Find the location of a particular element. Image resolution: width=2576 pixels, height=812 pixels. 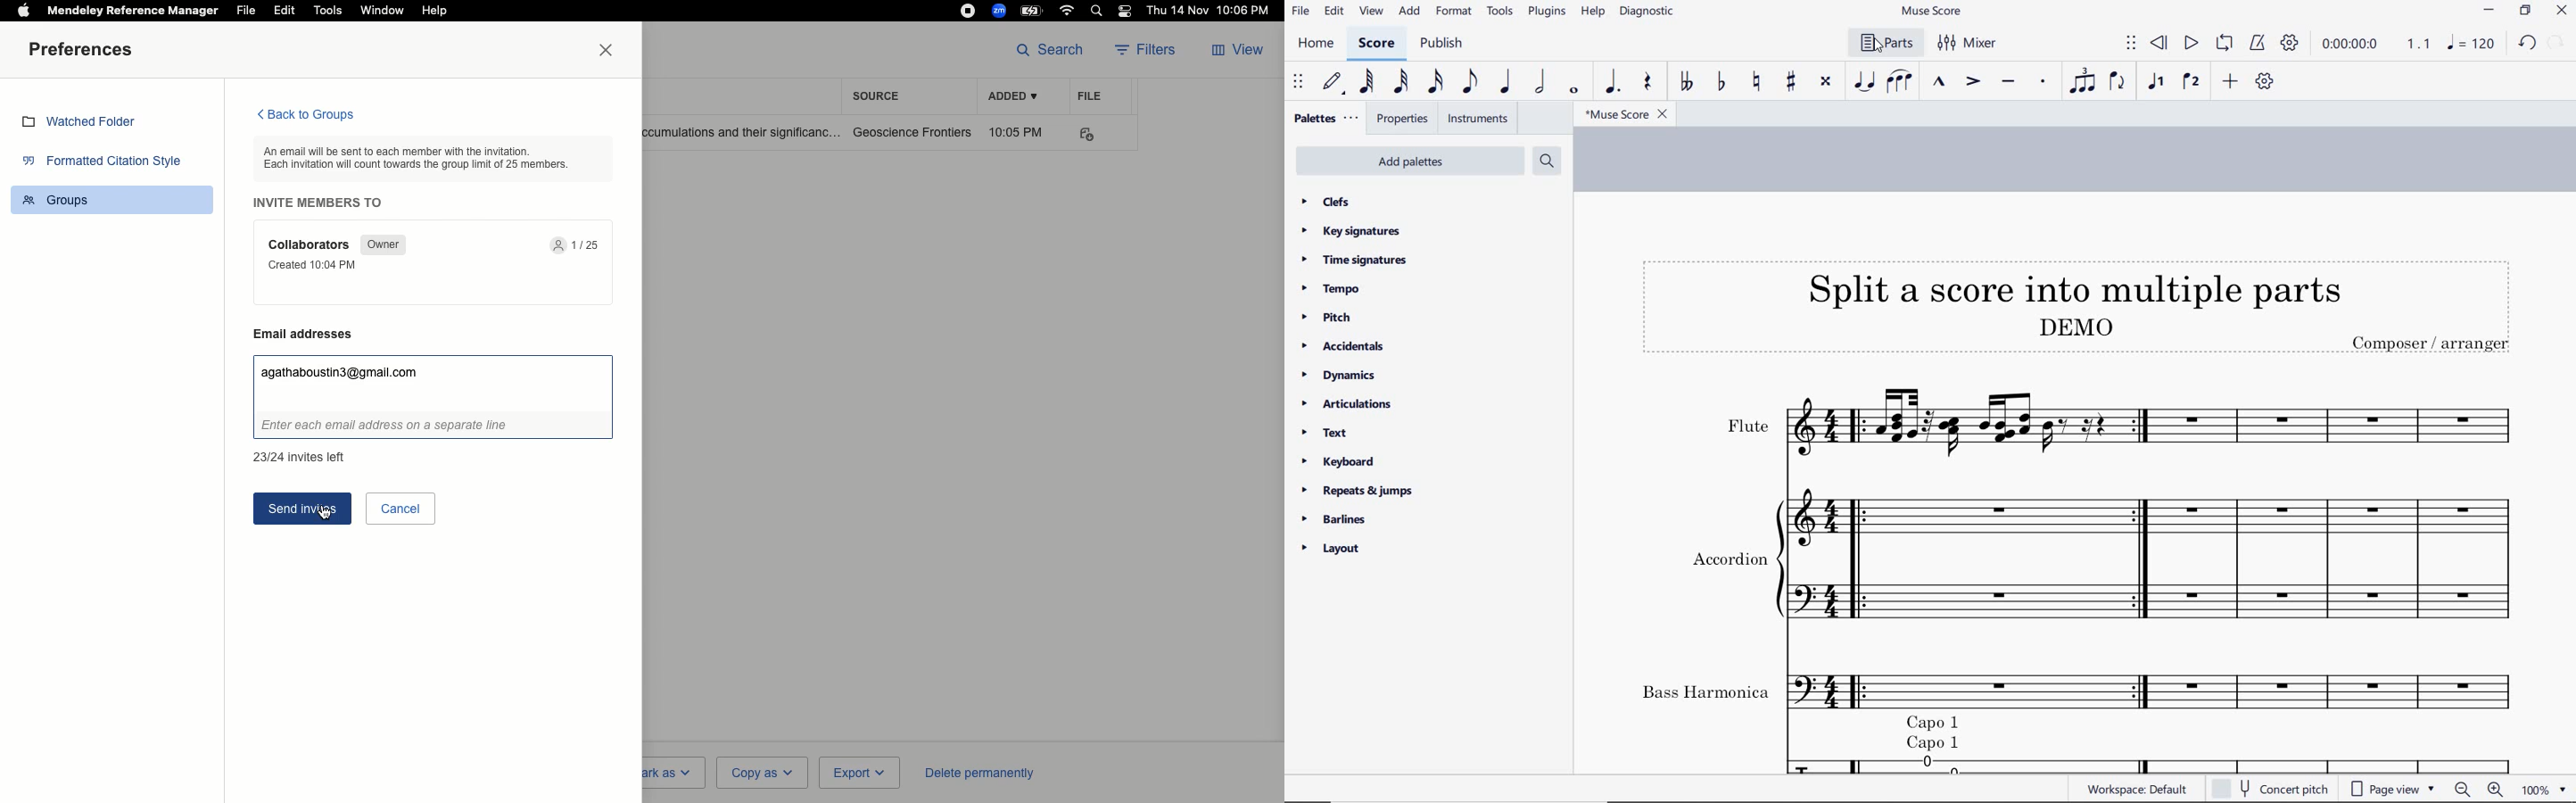

File is located at coordinates (246, 11).